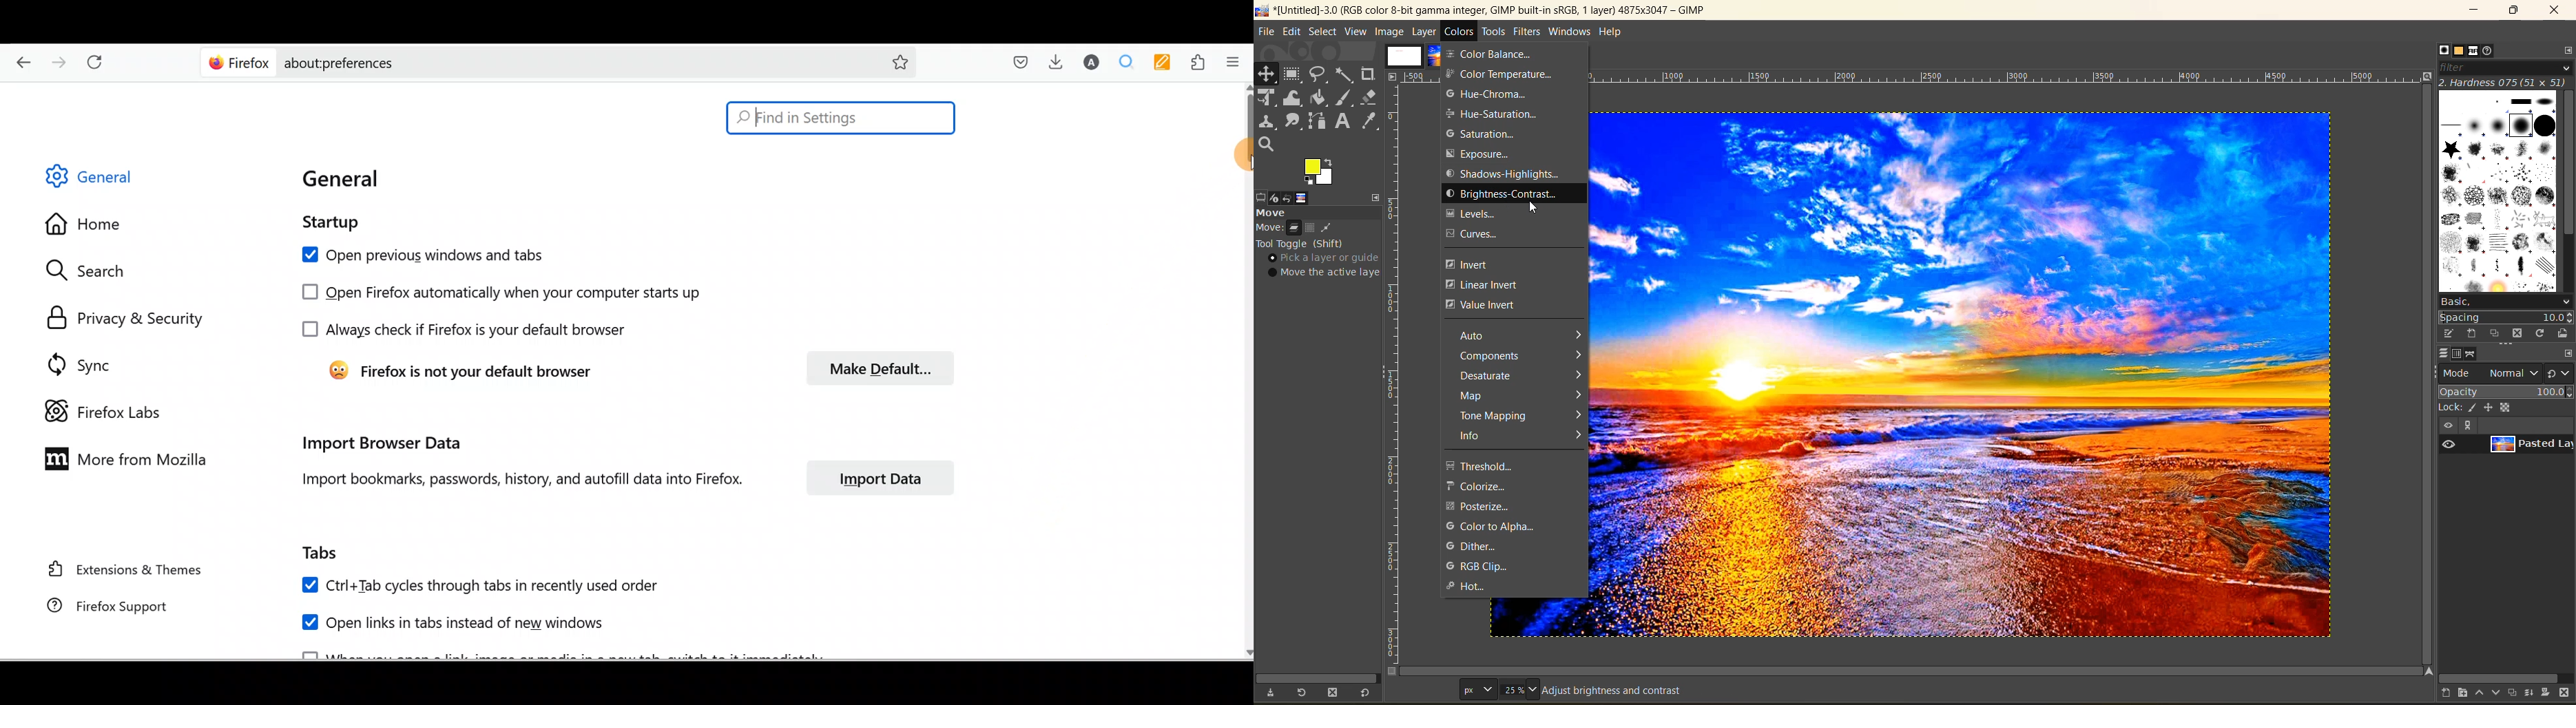 Image resolution: width=2576 pixels, height=728 pixels. What do you see at coordinates (1236, 156) in the screenshot?
I see `cursor` at bounding box center [1236, 156].